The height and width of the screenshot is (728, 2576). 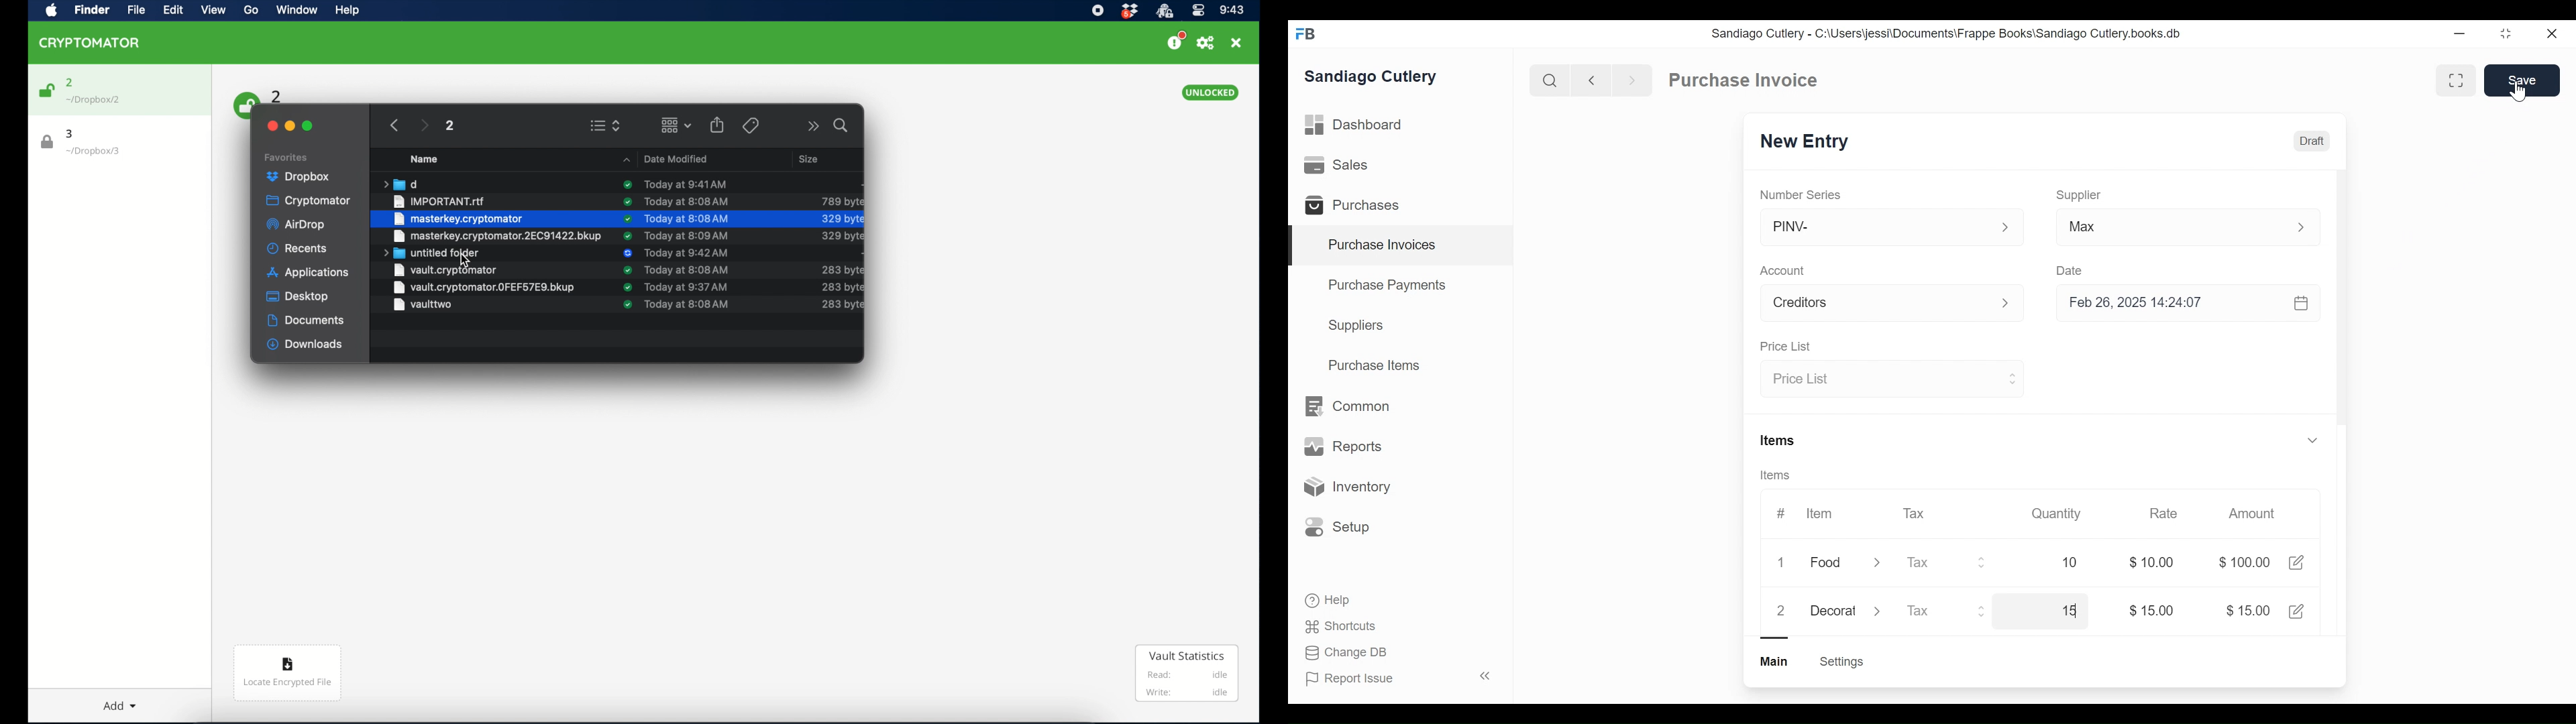 I want to click on Vertical Scroll bar, so click(x=2341, y=316).